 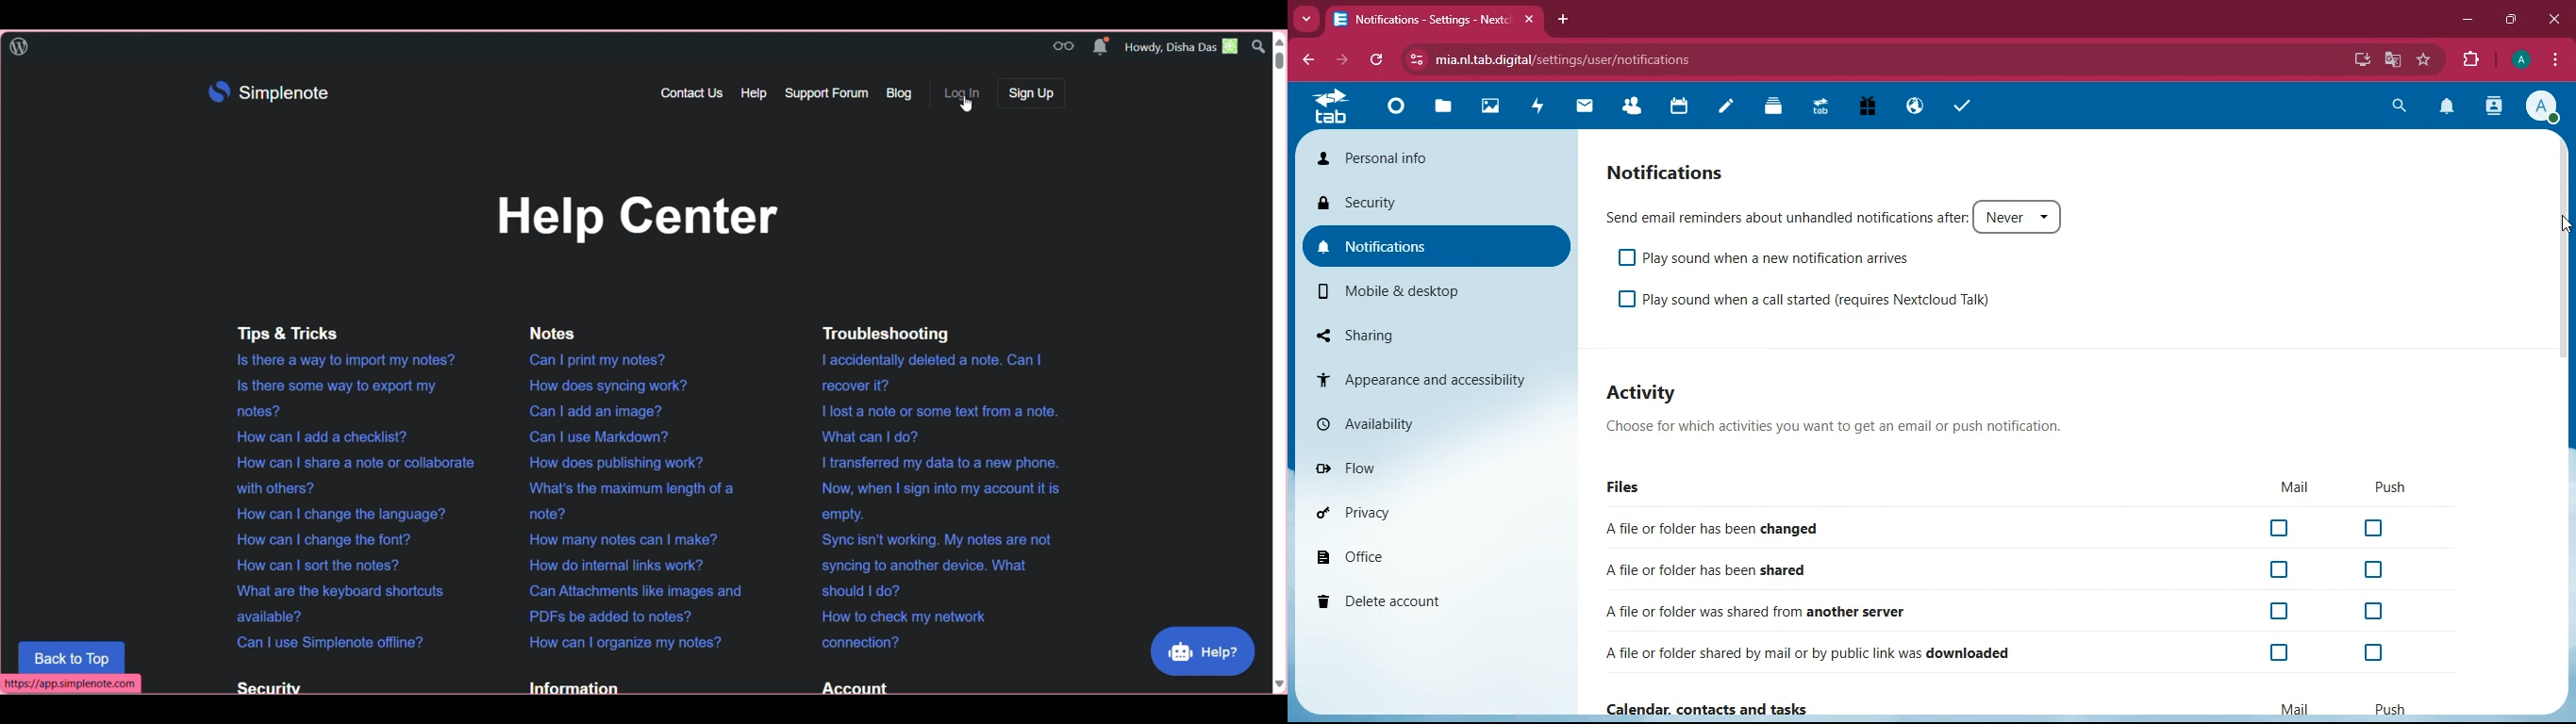 What do you see at coordinates (1378, 58) in the screenshot?
I see `refresh` at bounding box center [1378, 58].